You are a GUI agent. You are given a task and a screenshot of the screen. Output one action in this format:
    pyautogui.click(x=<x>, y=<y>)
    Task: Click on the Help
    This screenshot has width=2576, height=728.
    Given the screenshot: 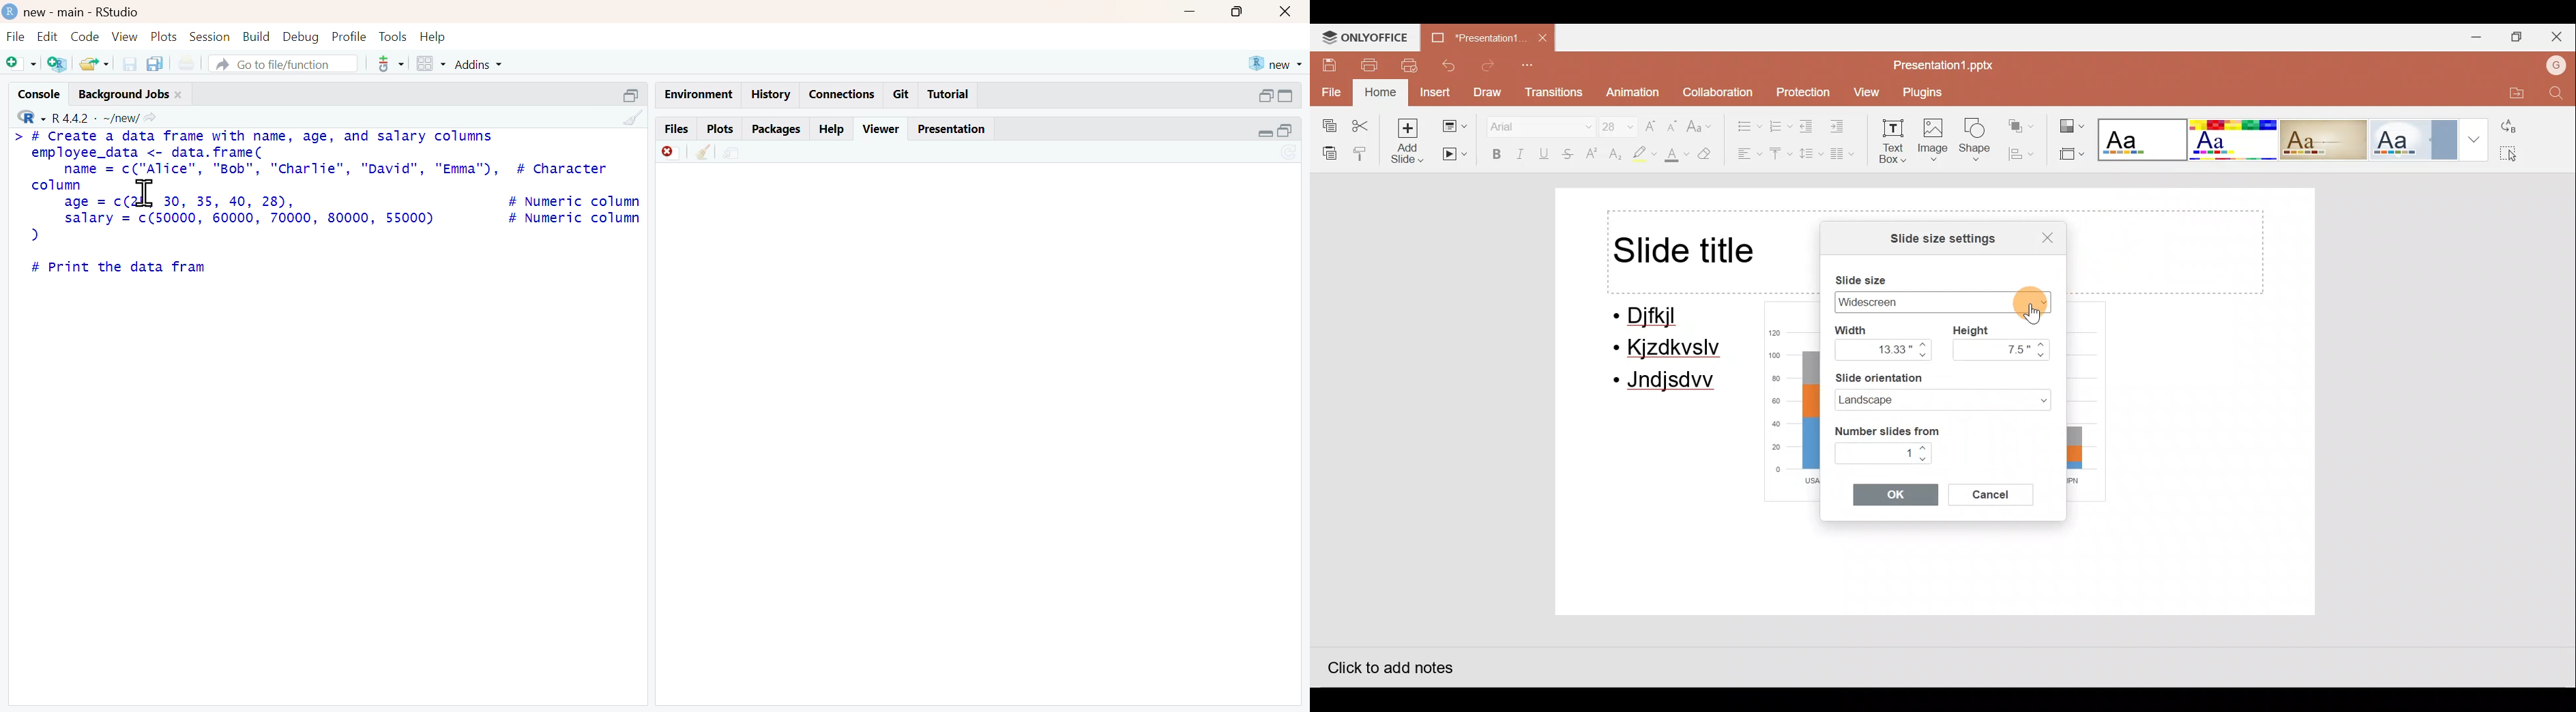 What is the action you would take?
    pyautogui.click(x=834, y=128)
    